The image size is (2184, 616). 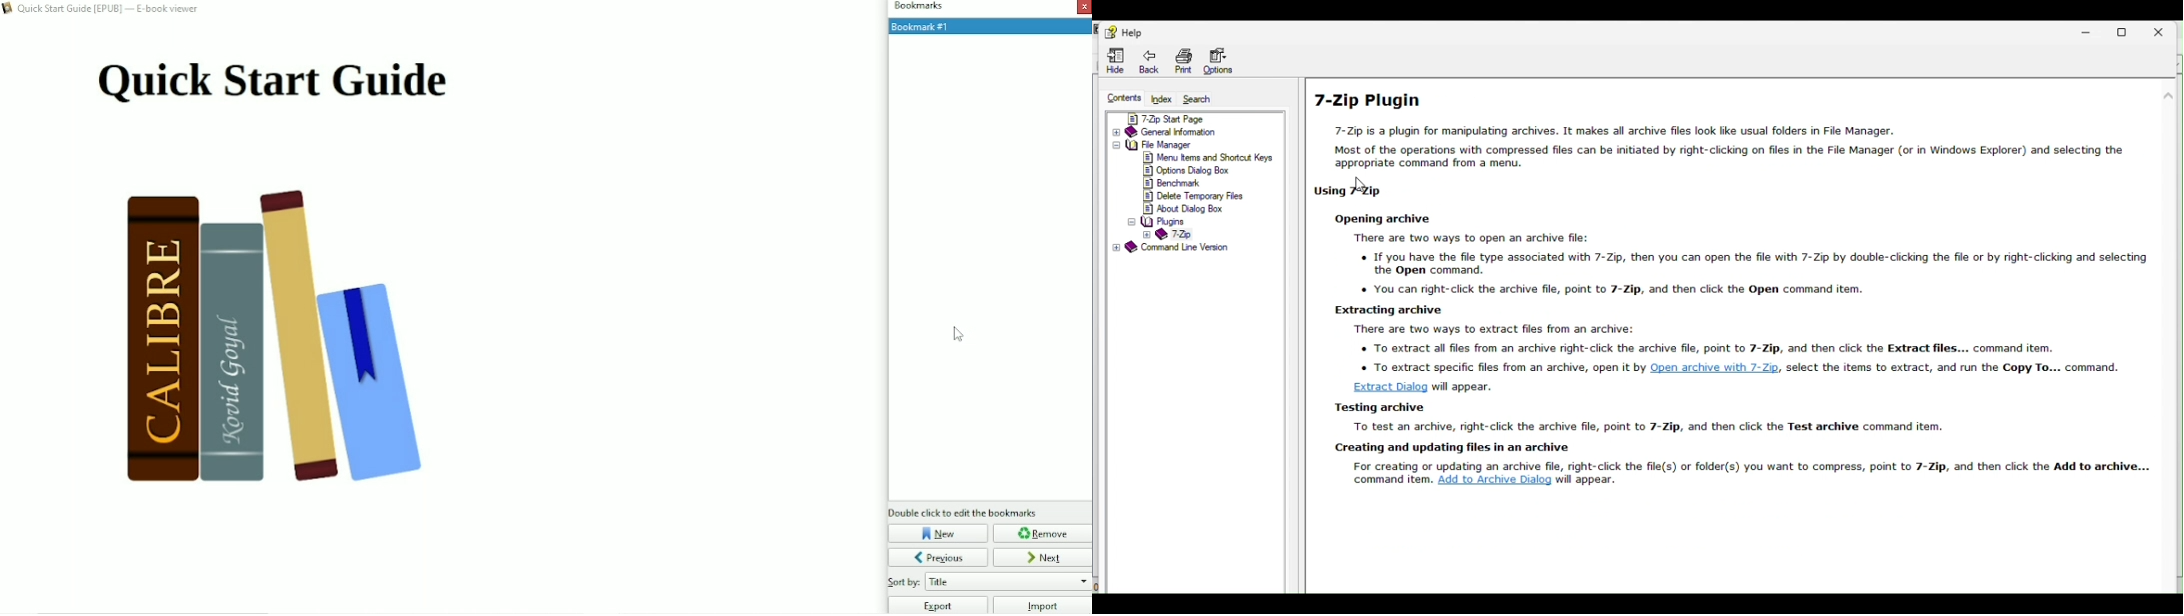 What do you see at coordinates (1495, 368) in the screenshot?
I see `o To extract specific files from an archive, open It by` at bounding box center [1495, 368].